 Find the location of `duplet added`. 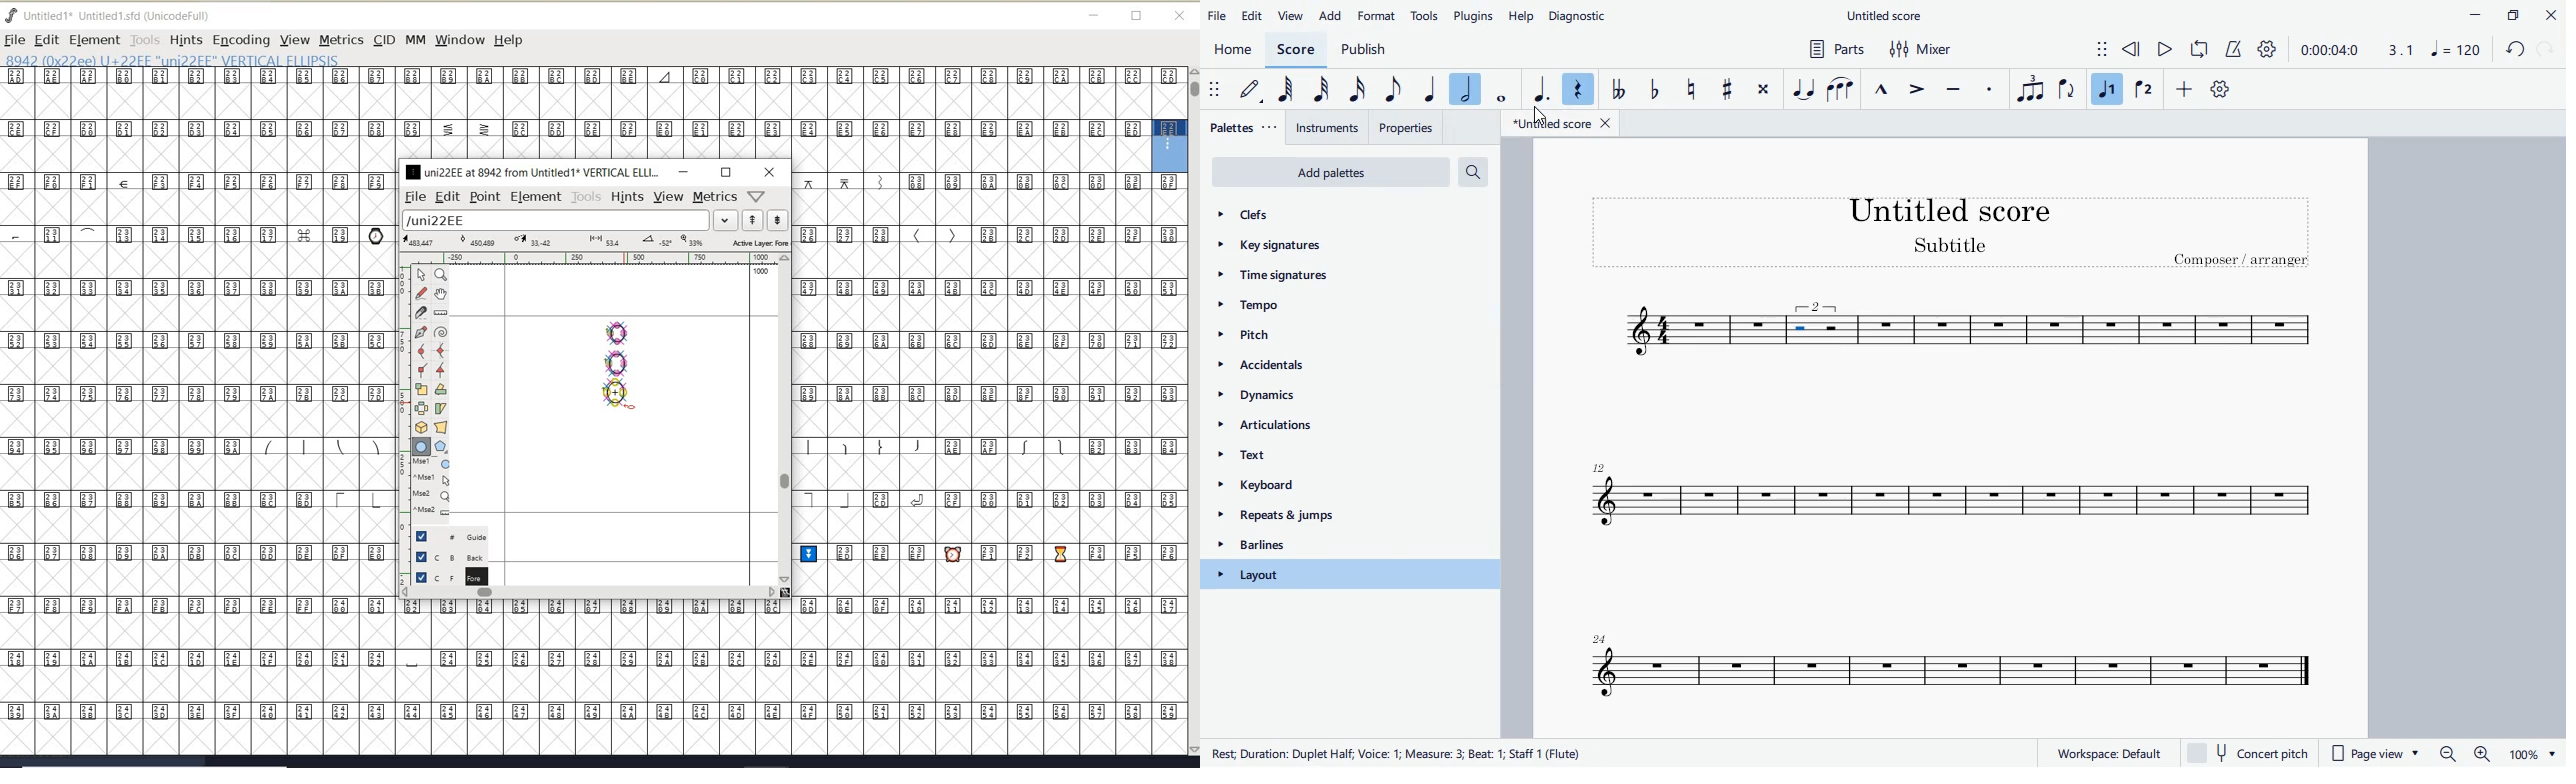

duplet added is located at coordinates (1820, 329).